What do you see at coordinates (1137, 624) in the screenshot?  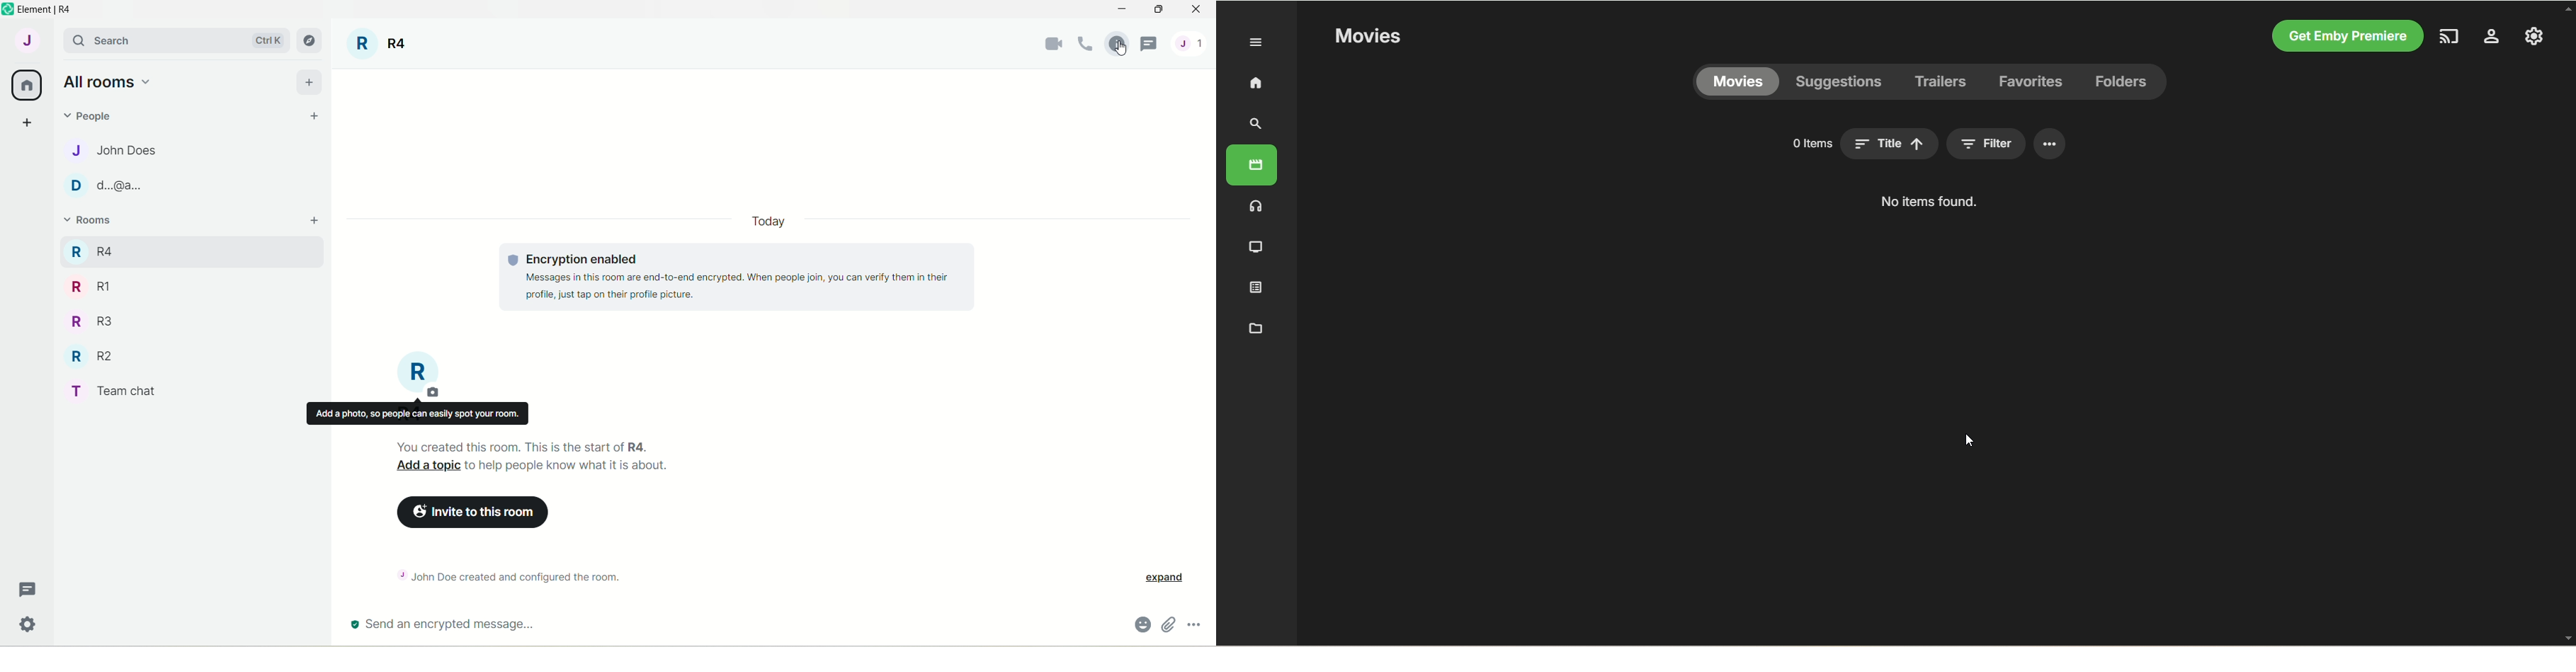 I see `emoji` at bounding box center [1137, 624].